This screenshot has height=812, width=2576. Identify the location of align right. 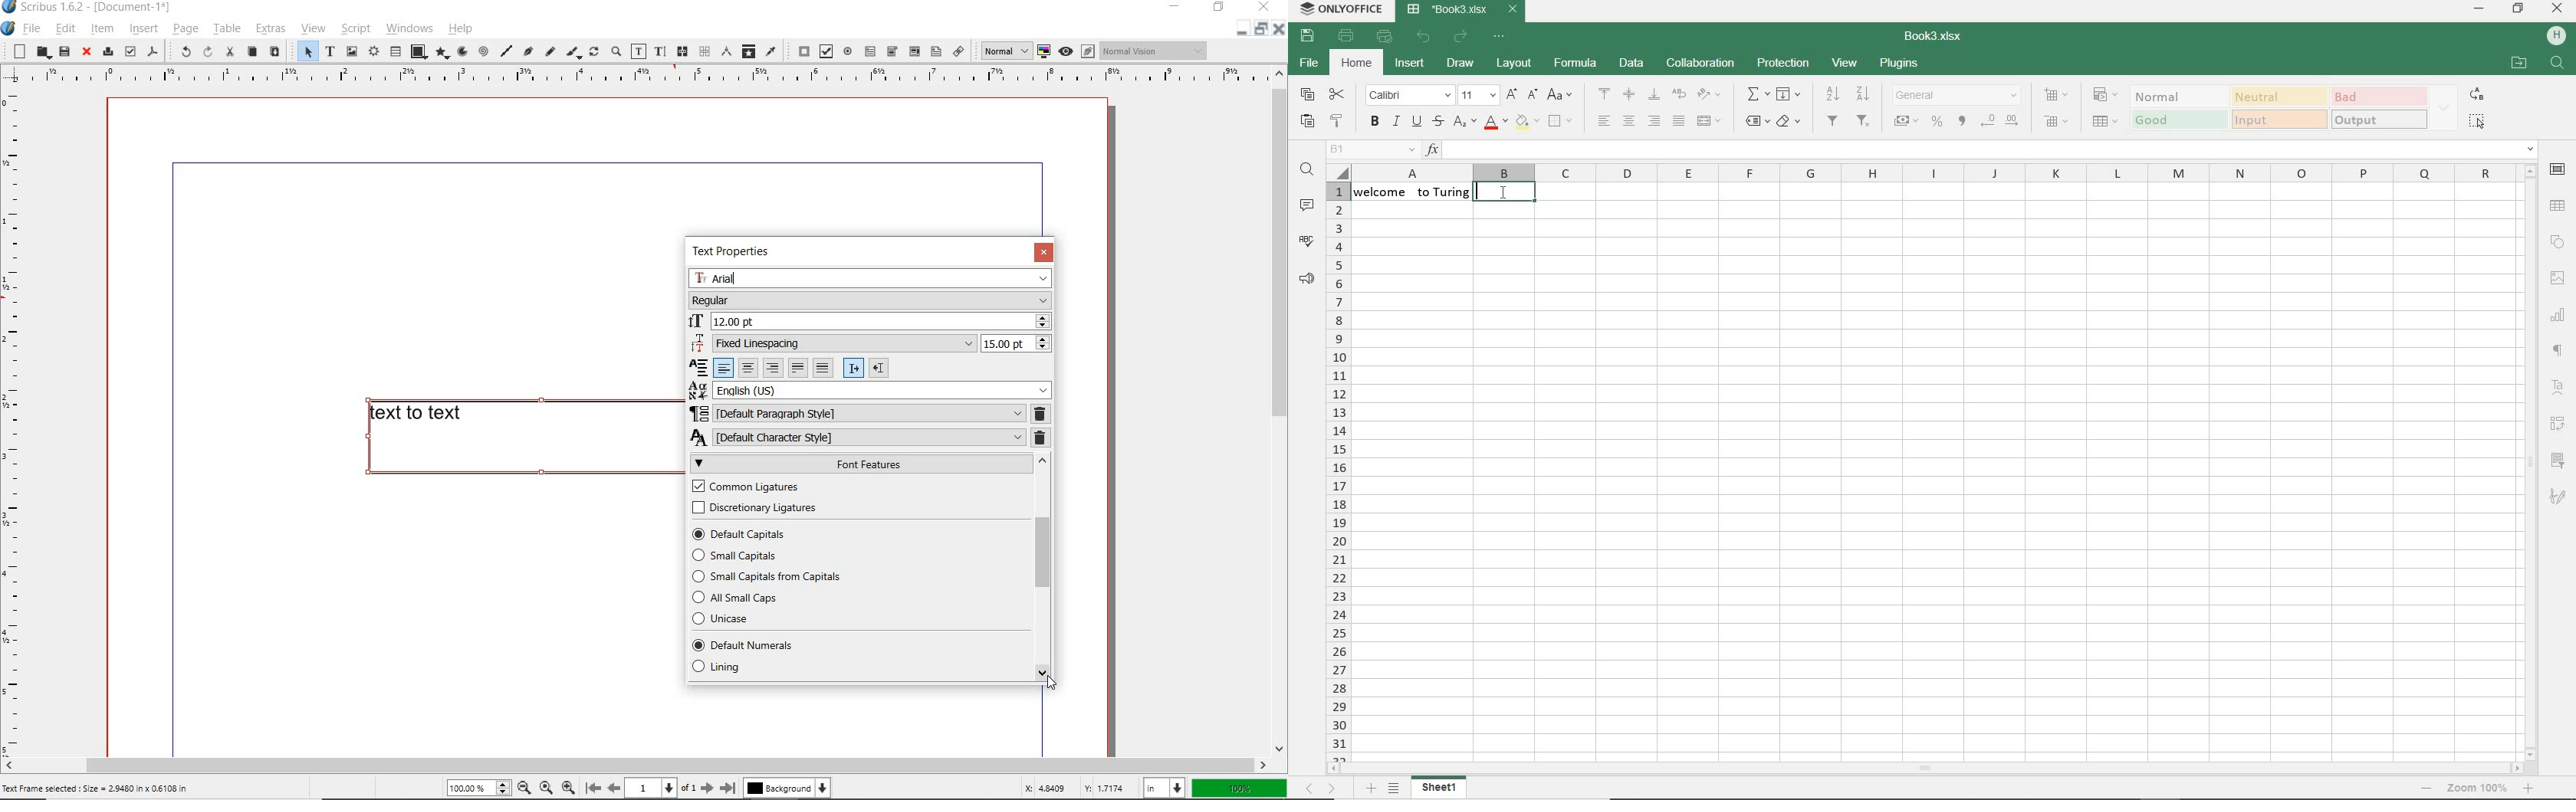
(1656, 122).